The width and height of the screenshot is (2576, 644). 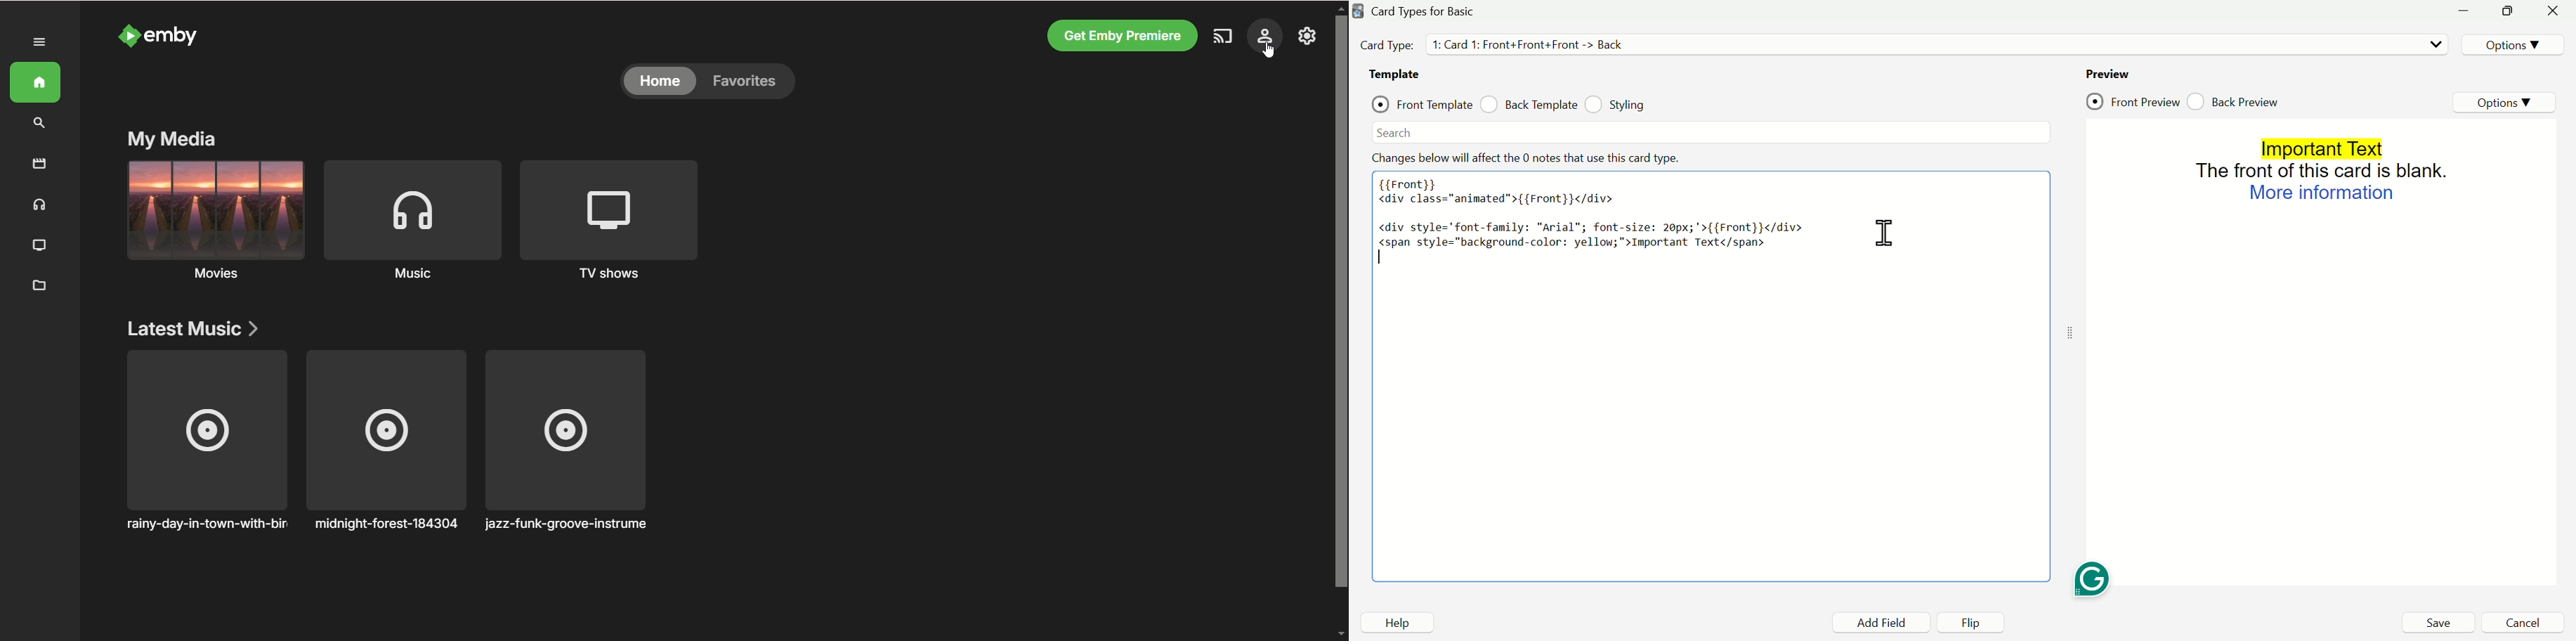 I want to click on check Back Preview, so click(x=2233, y=100).